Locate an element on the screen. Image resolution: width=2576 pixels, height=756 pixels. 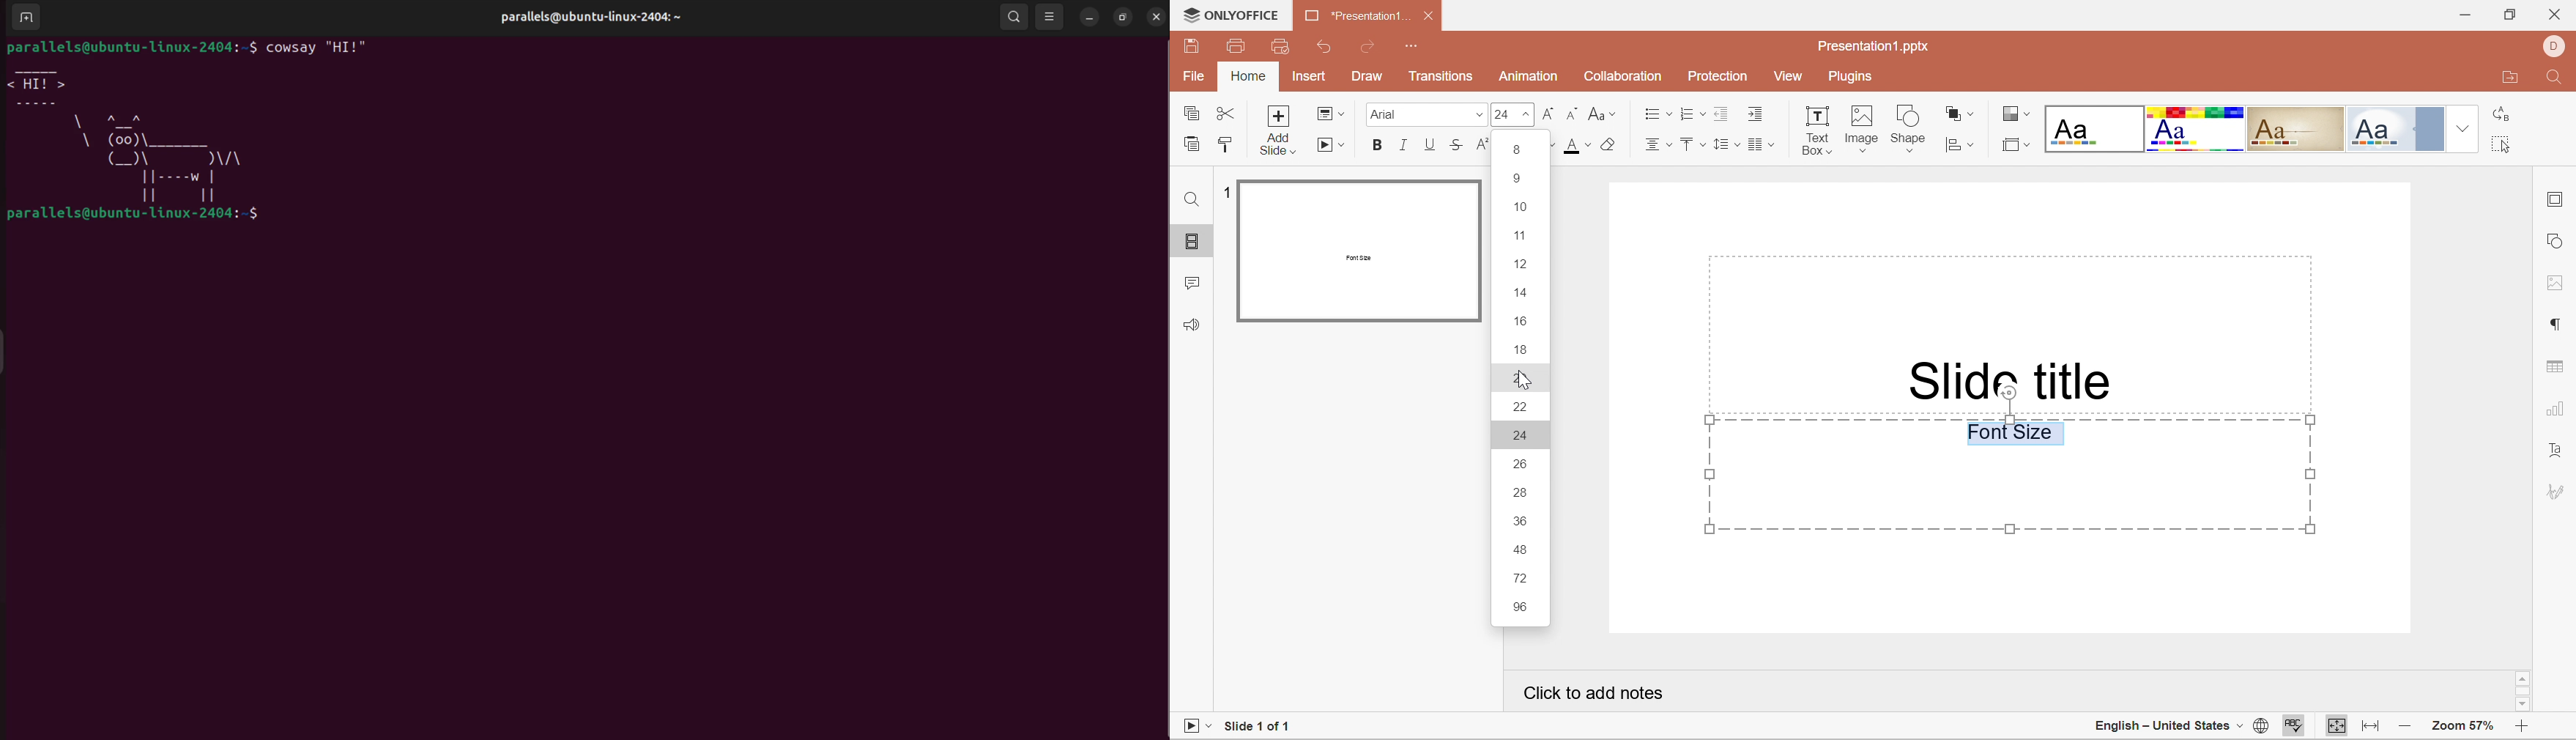
Change color theme is located at coordinates (2014, 113).